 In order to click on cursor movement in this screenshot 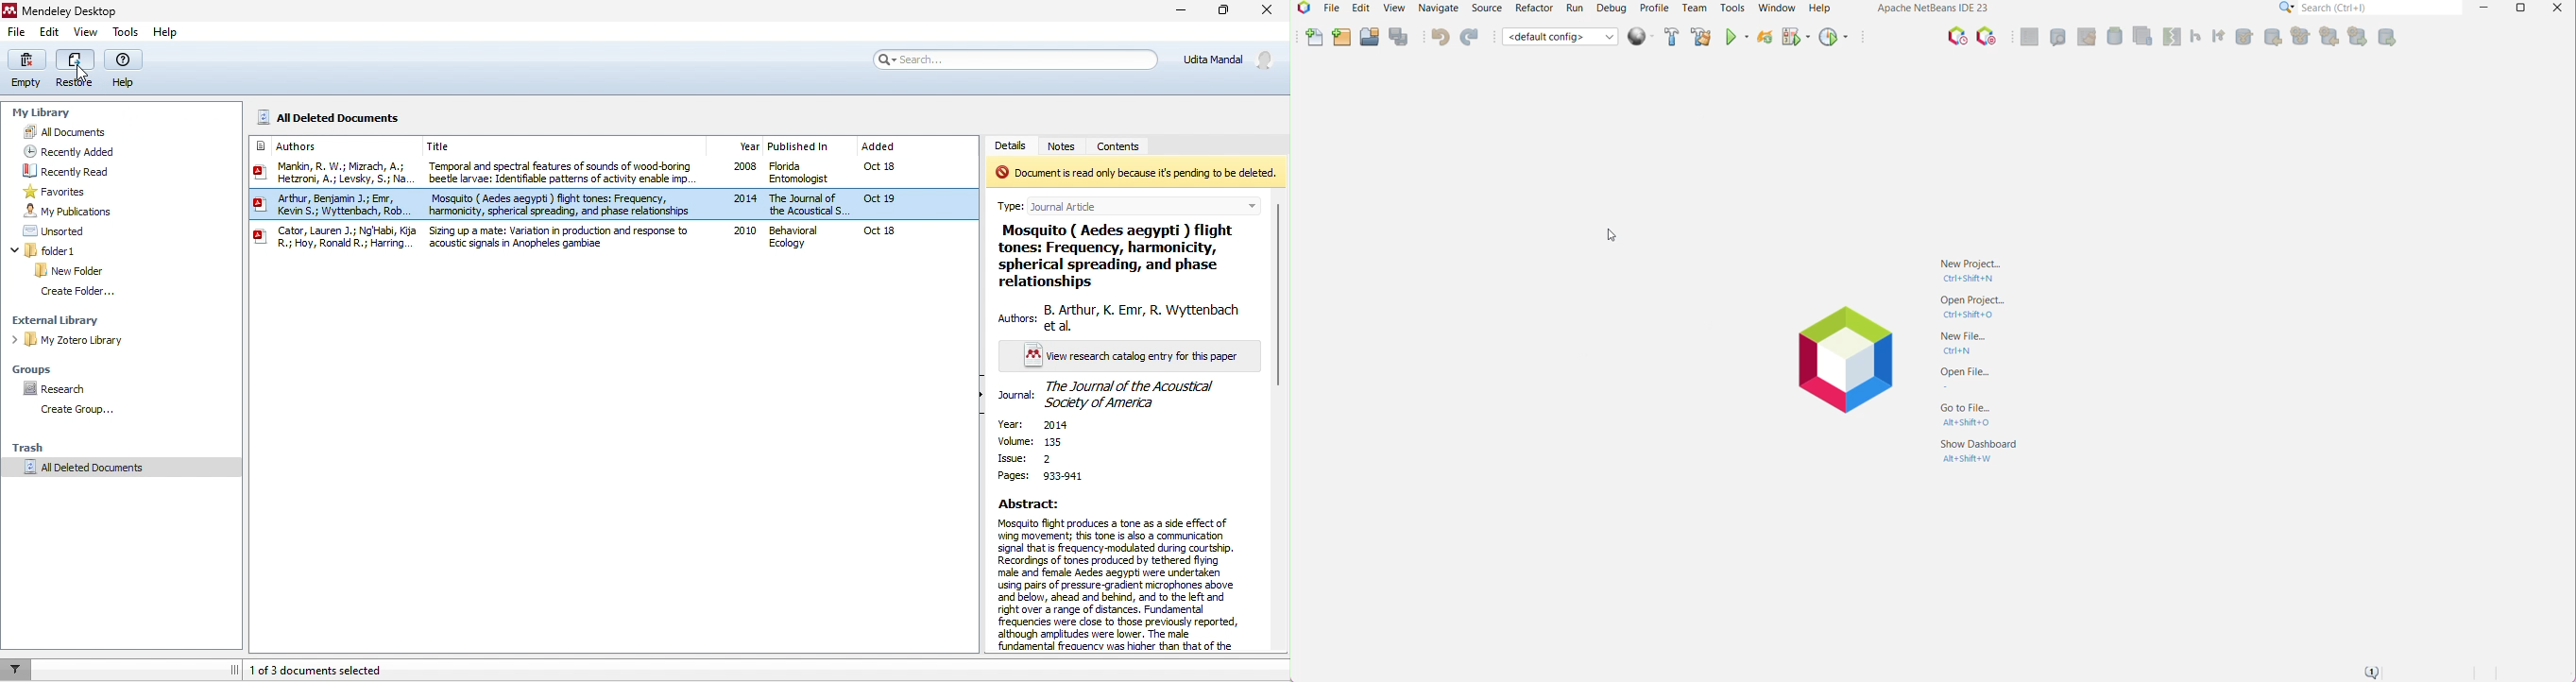, I will do `click(83, 73)`.